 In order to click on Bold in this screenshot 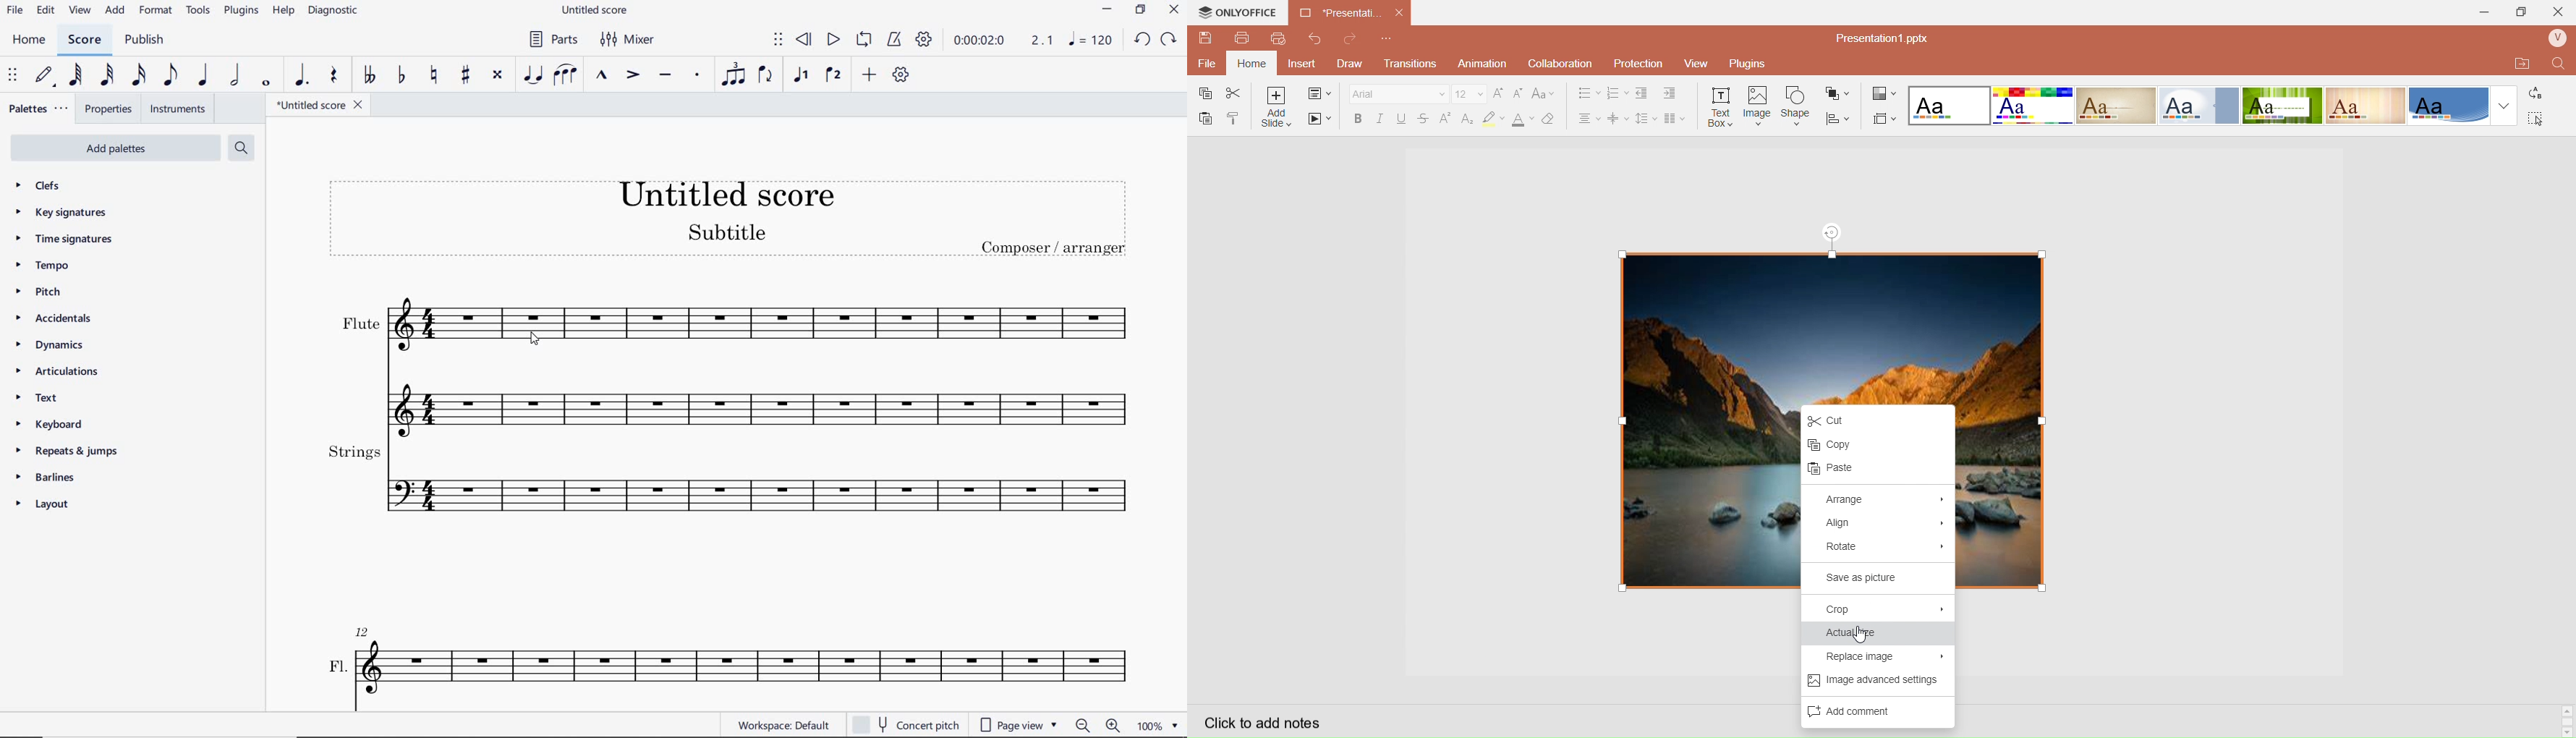, I will do `click(1358, 119)`.